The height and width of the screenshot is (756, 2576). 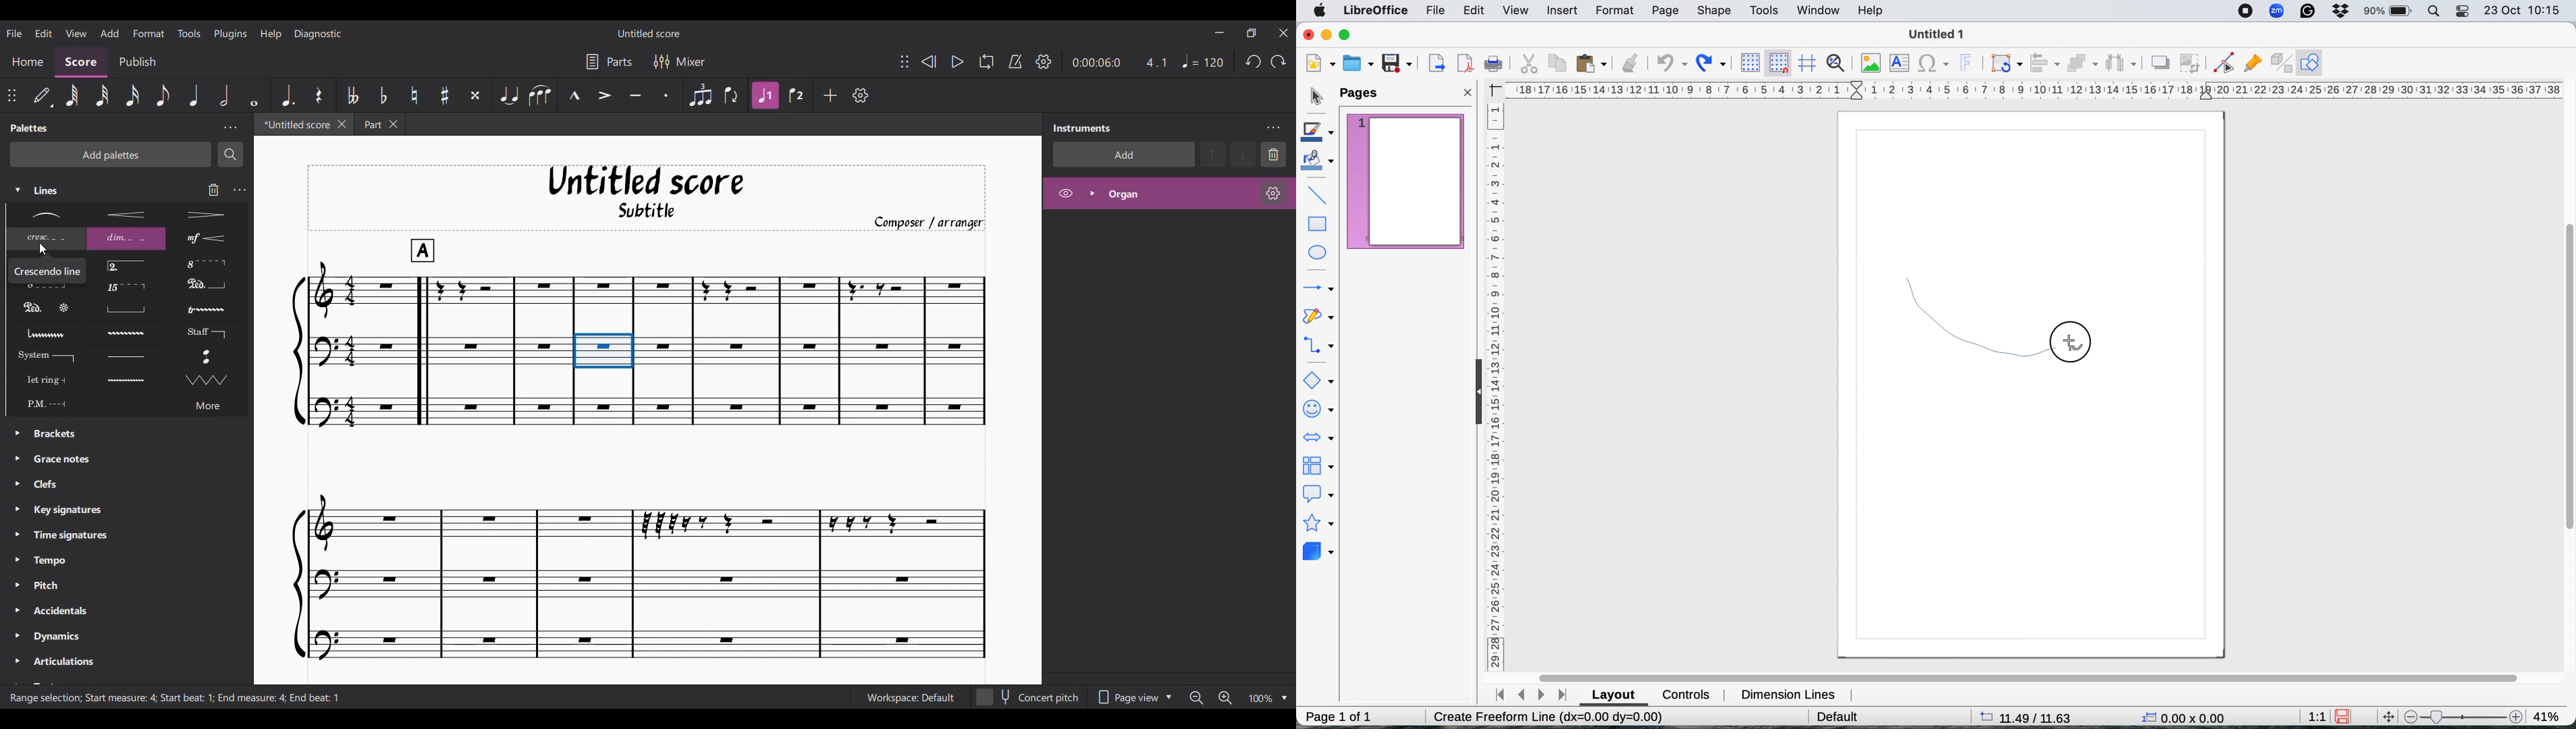 I want to click on vertical scale, so click(x=1497, y=388).